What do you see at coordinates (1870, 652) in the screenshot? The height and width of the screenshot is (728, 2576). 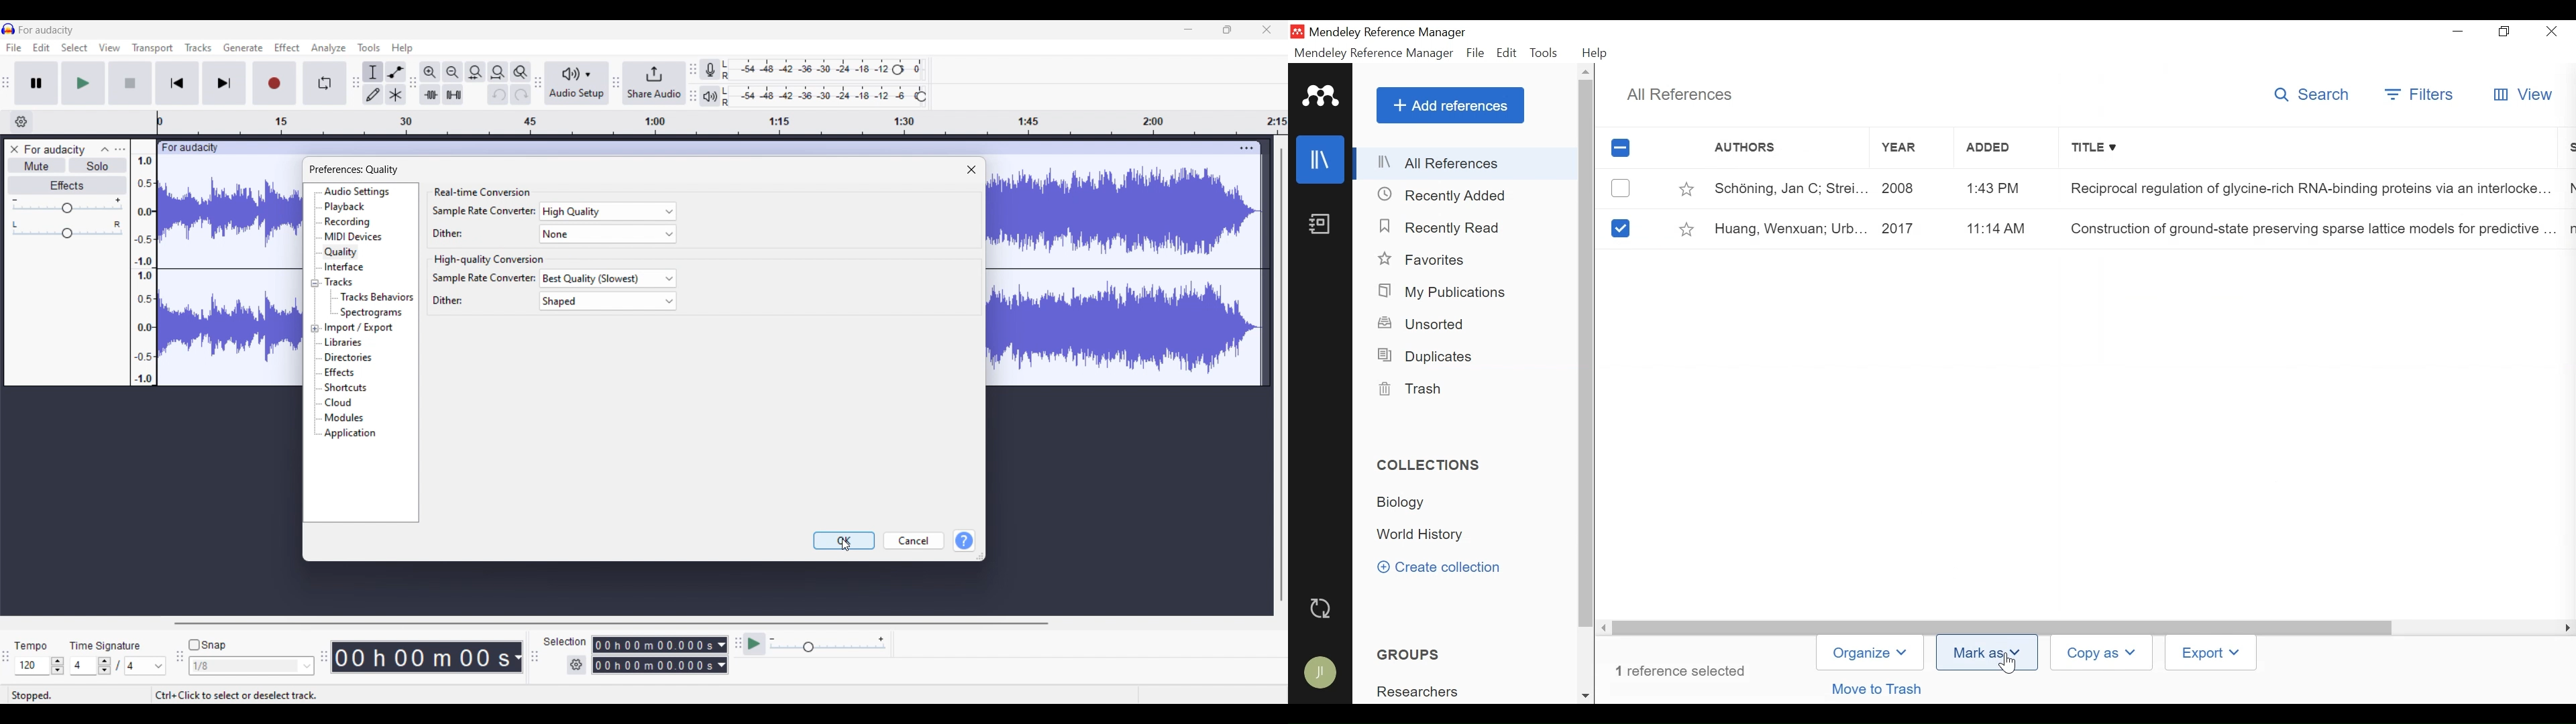 I see `Organize` at bounding box center [1870, 652].